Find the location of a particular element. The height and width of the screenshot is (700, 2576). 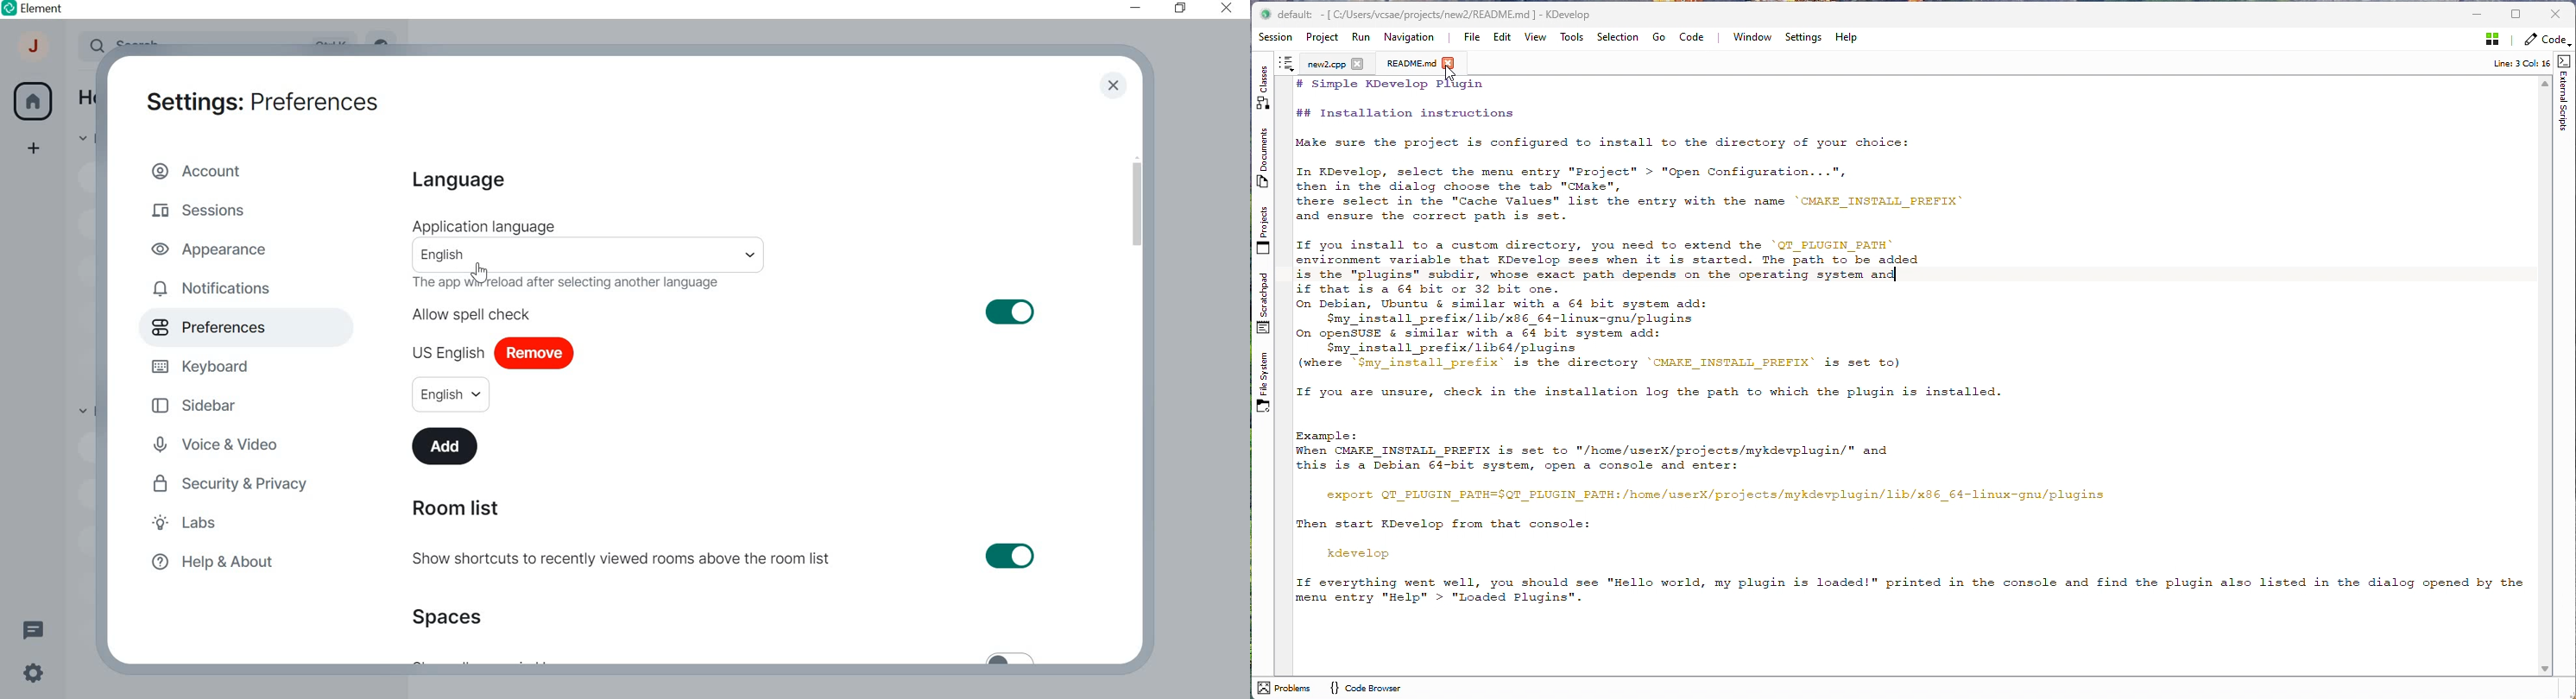

Room List is located at coordinates (454, 508).